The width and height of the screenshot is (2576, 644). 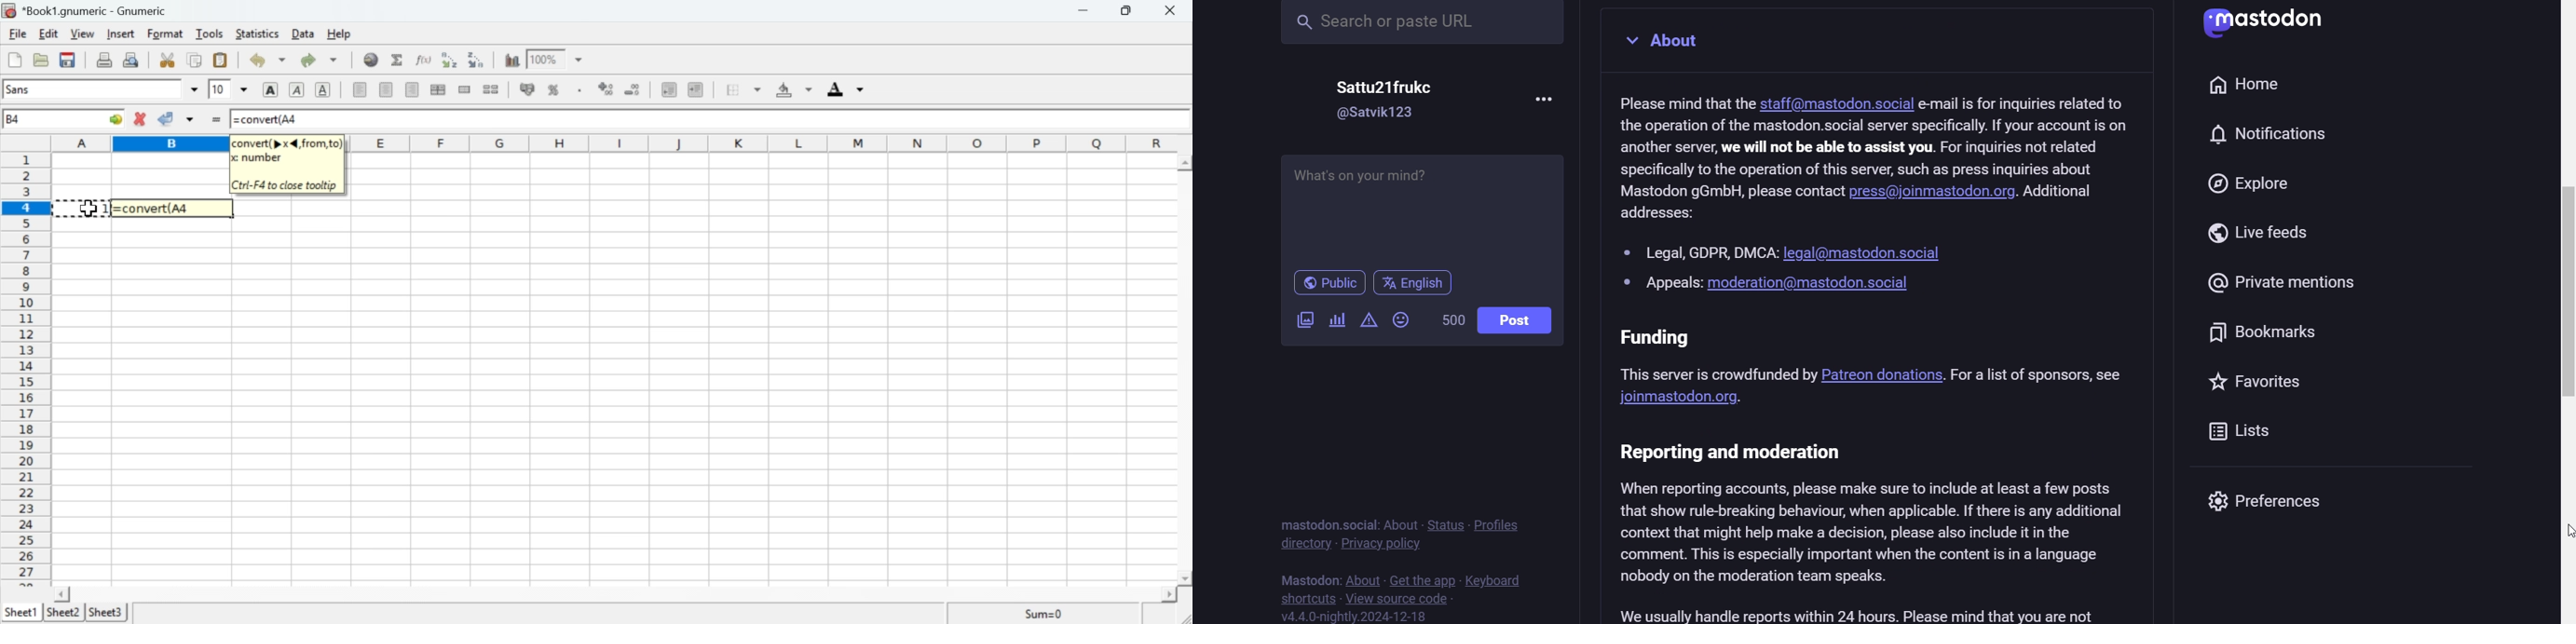 I want to click on shortcut, so click(x=1309, y=595).